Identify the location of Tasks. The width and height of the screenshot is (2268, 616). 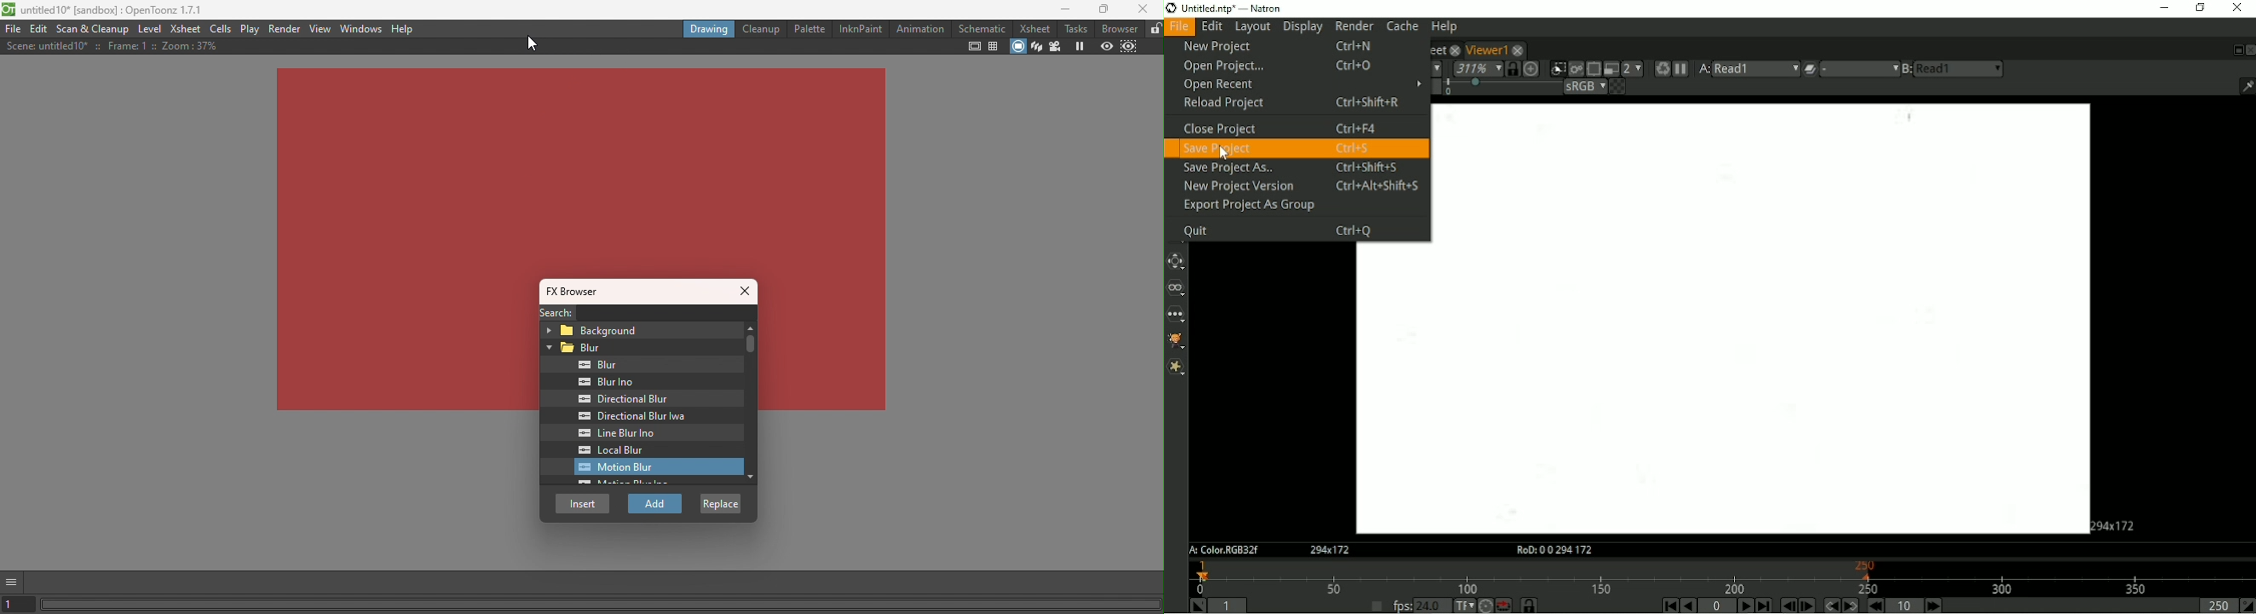
(1073, 29).